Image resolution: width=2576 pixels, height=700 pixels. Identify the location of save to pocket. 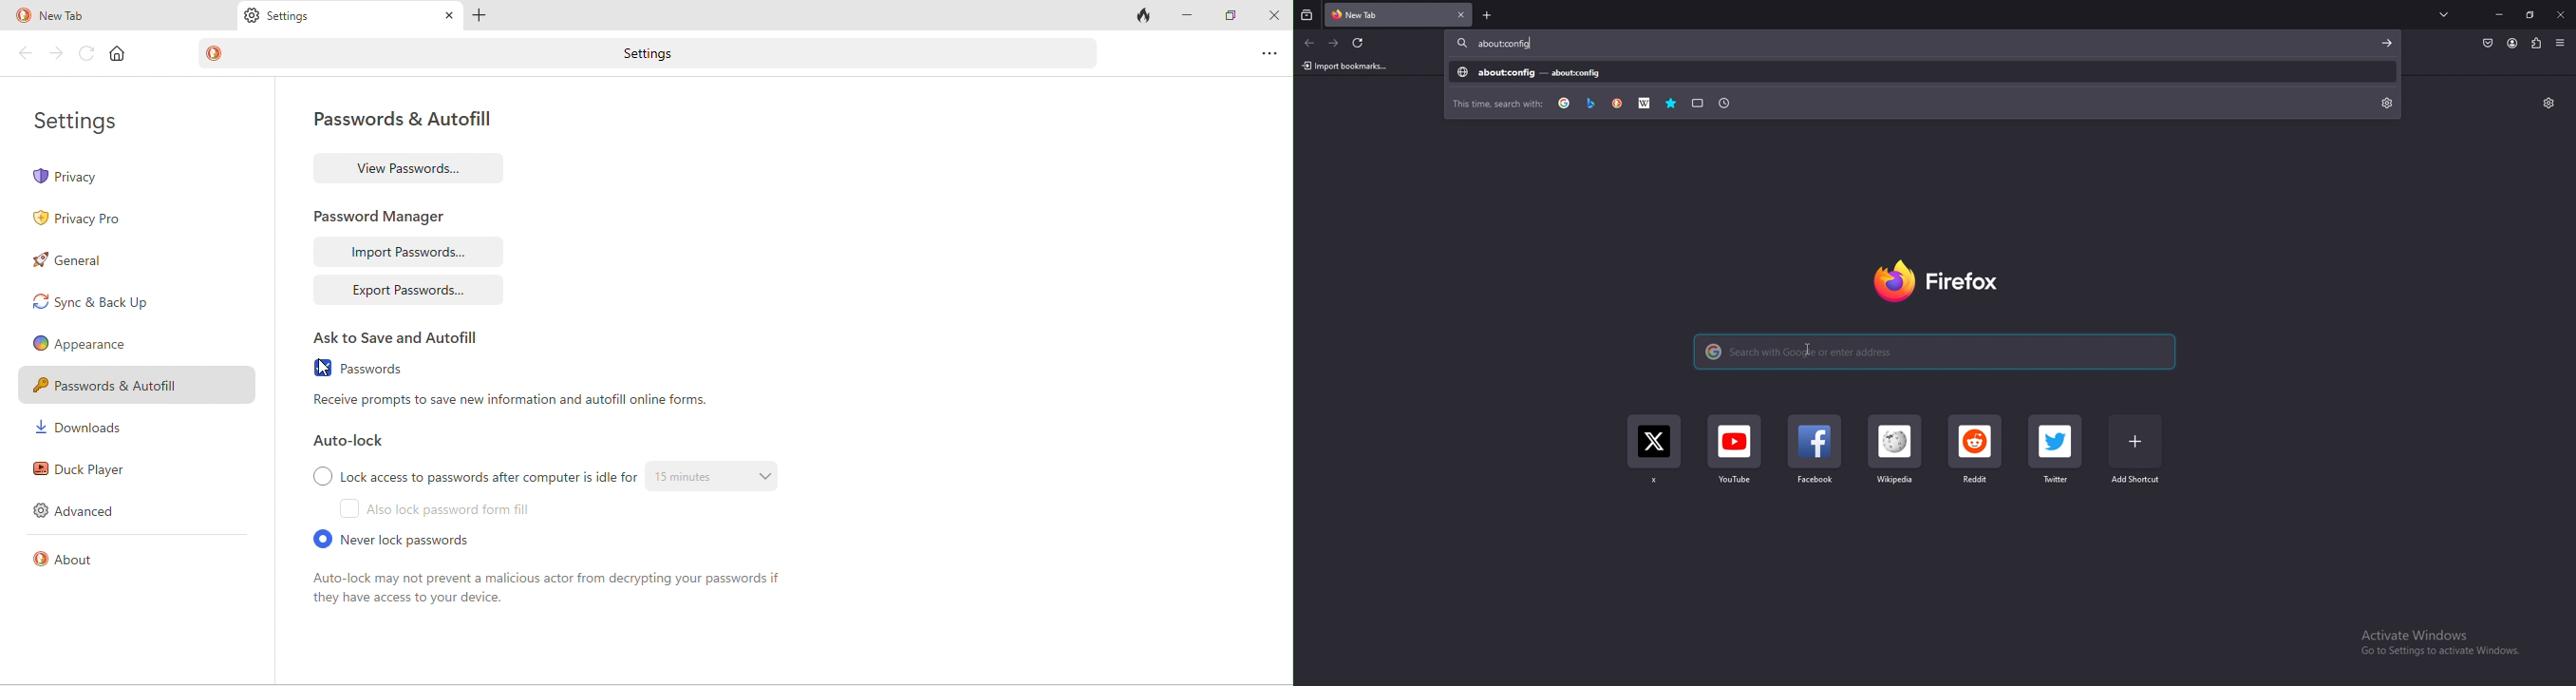
(2488, 43).